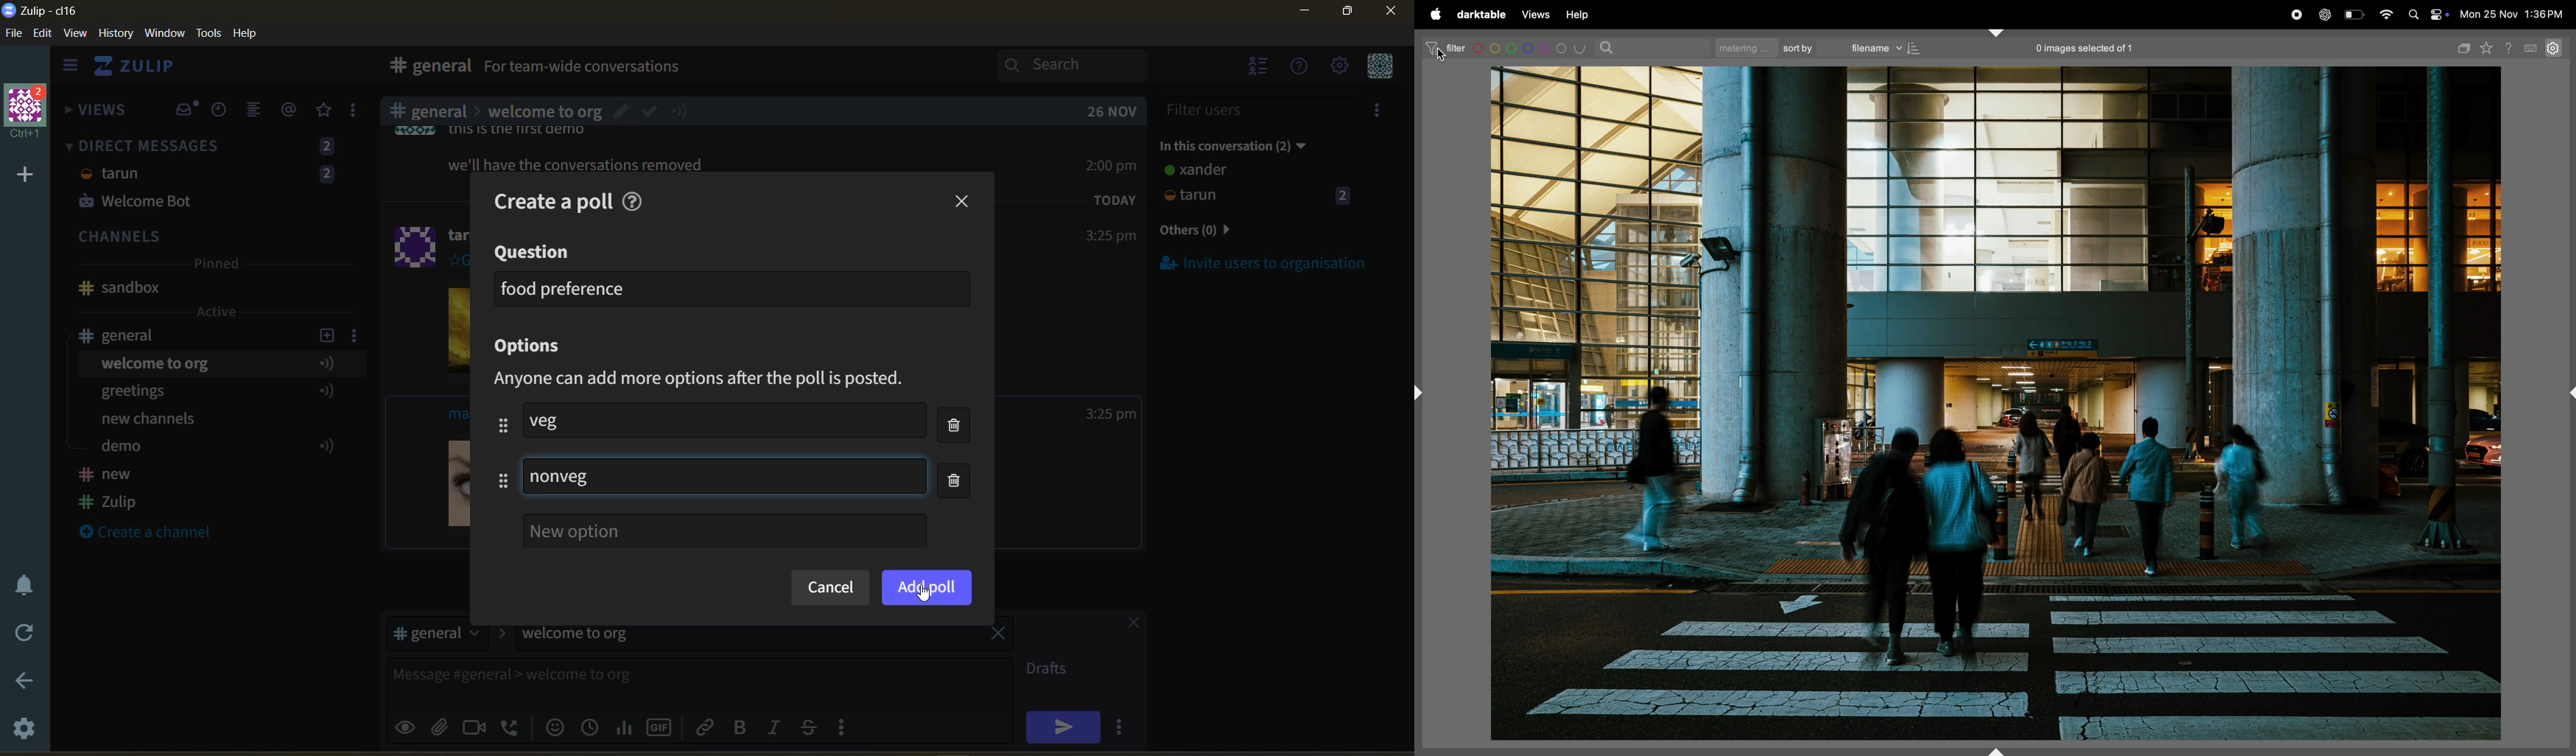  Describe the element at coordinates (813, 727) in the screenshot. I see `strikethrough` at that location.